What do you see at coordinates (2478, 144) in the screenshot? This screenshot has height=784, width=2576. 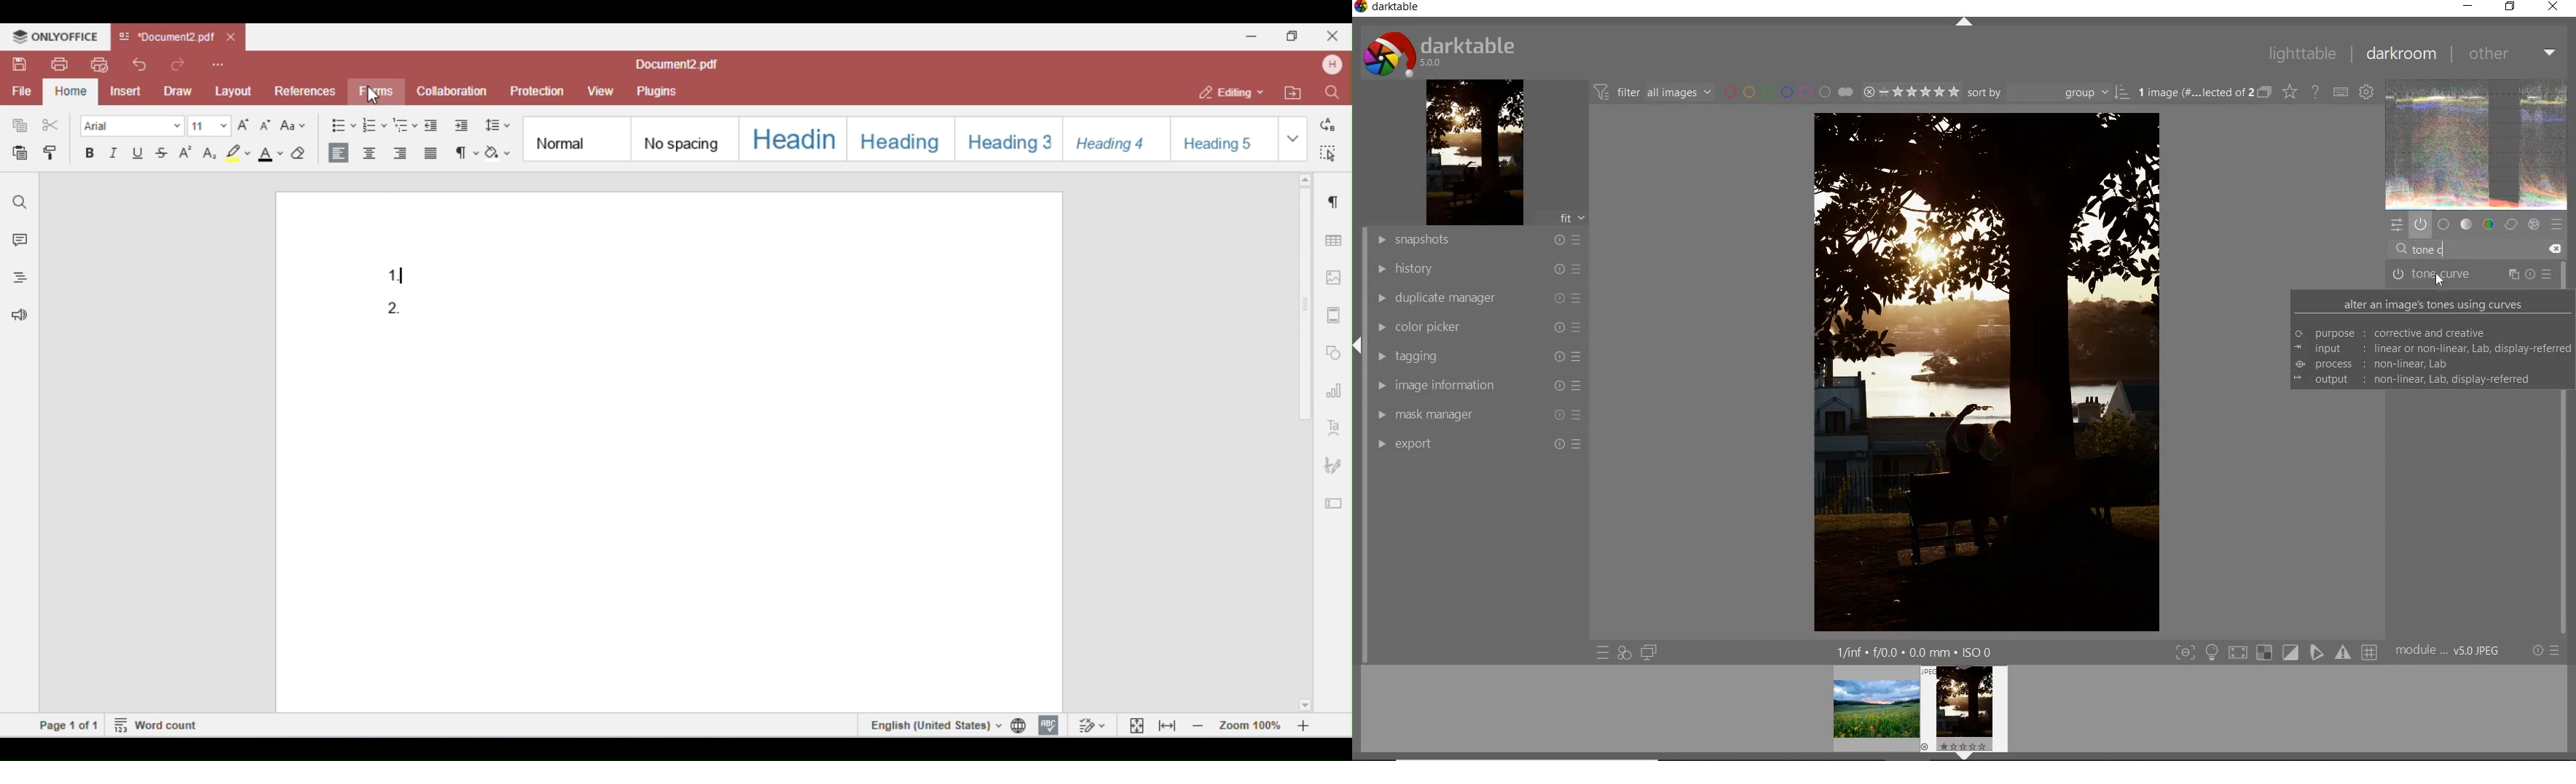 I see `image` at bounding box center [2478, 144].